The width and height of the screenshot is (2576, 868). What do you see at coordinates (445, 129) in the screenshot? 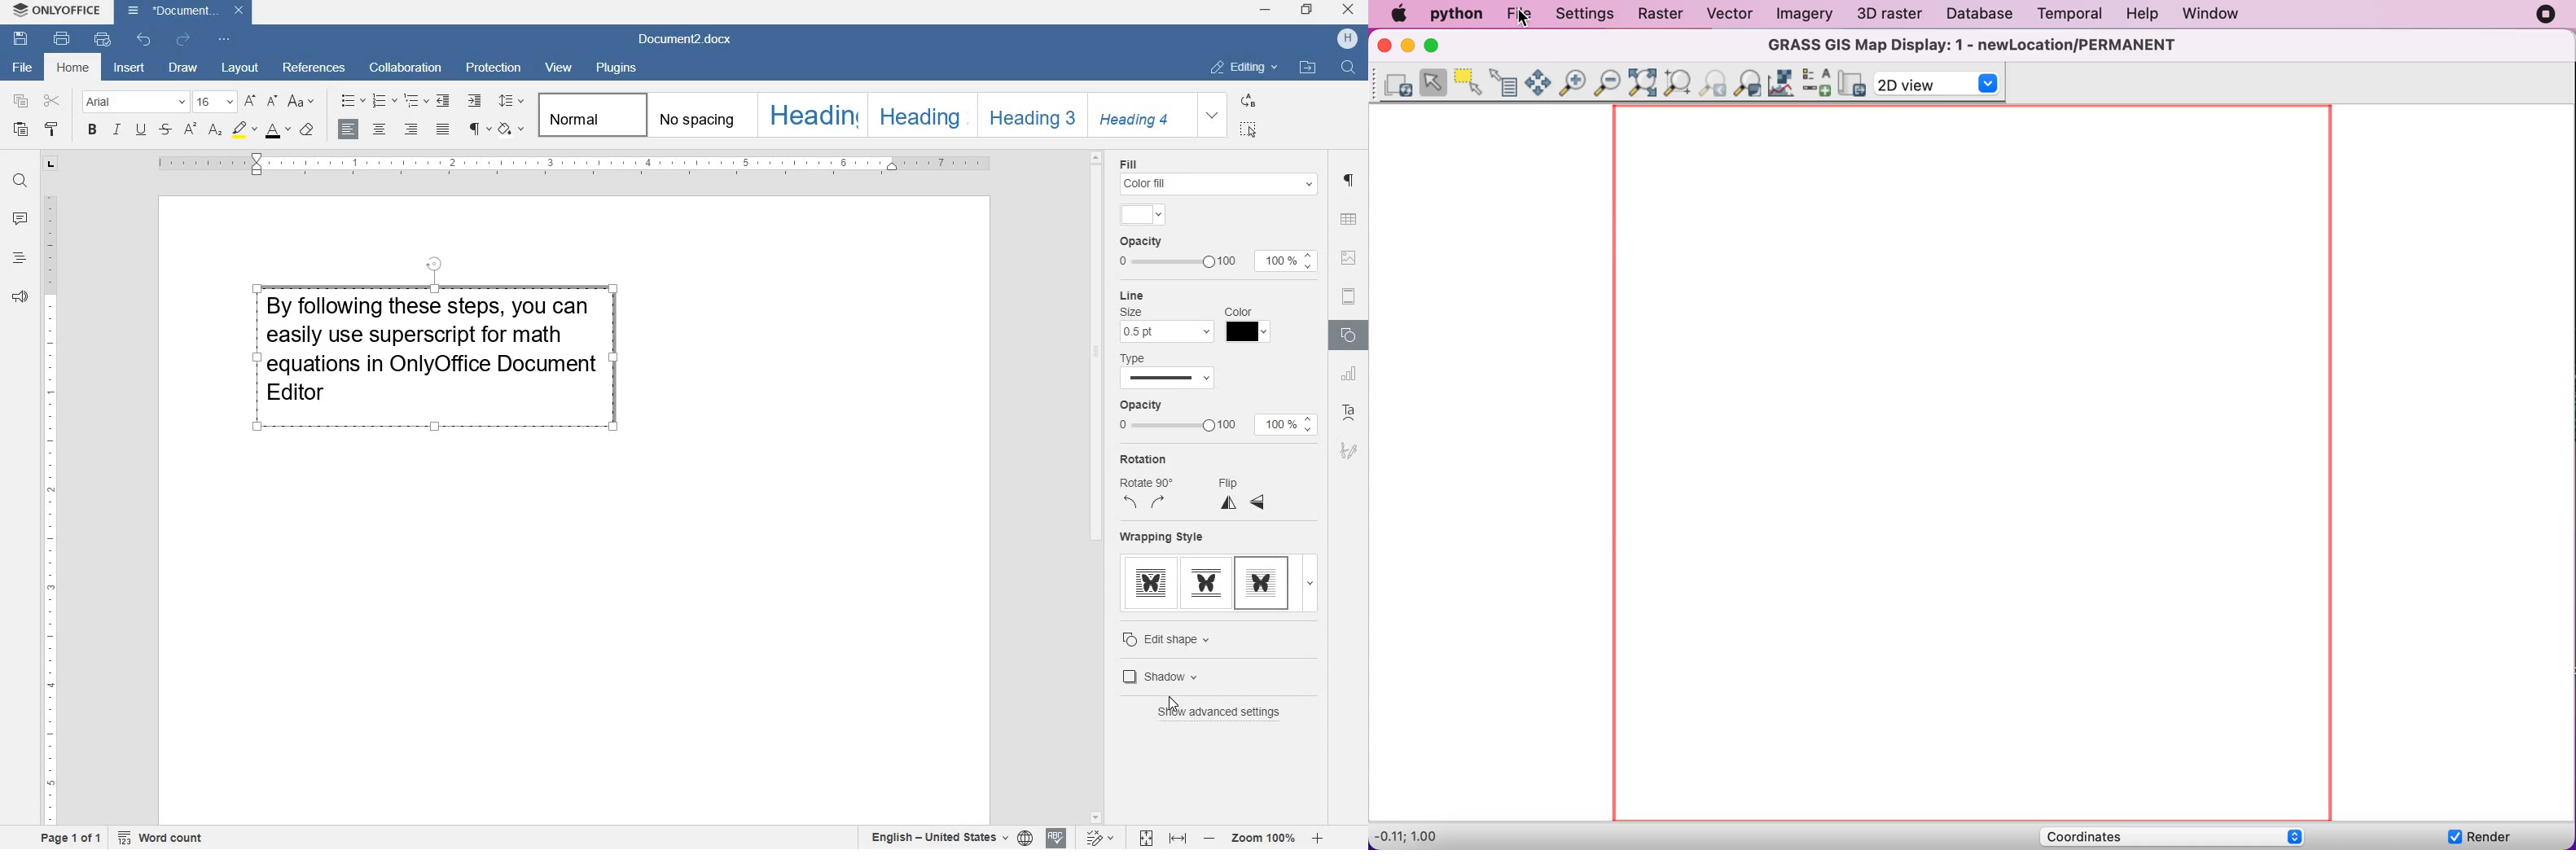
I see `justified` at bounding box center [445, 129].